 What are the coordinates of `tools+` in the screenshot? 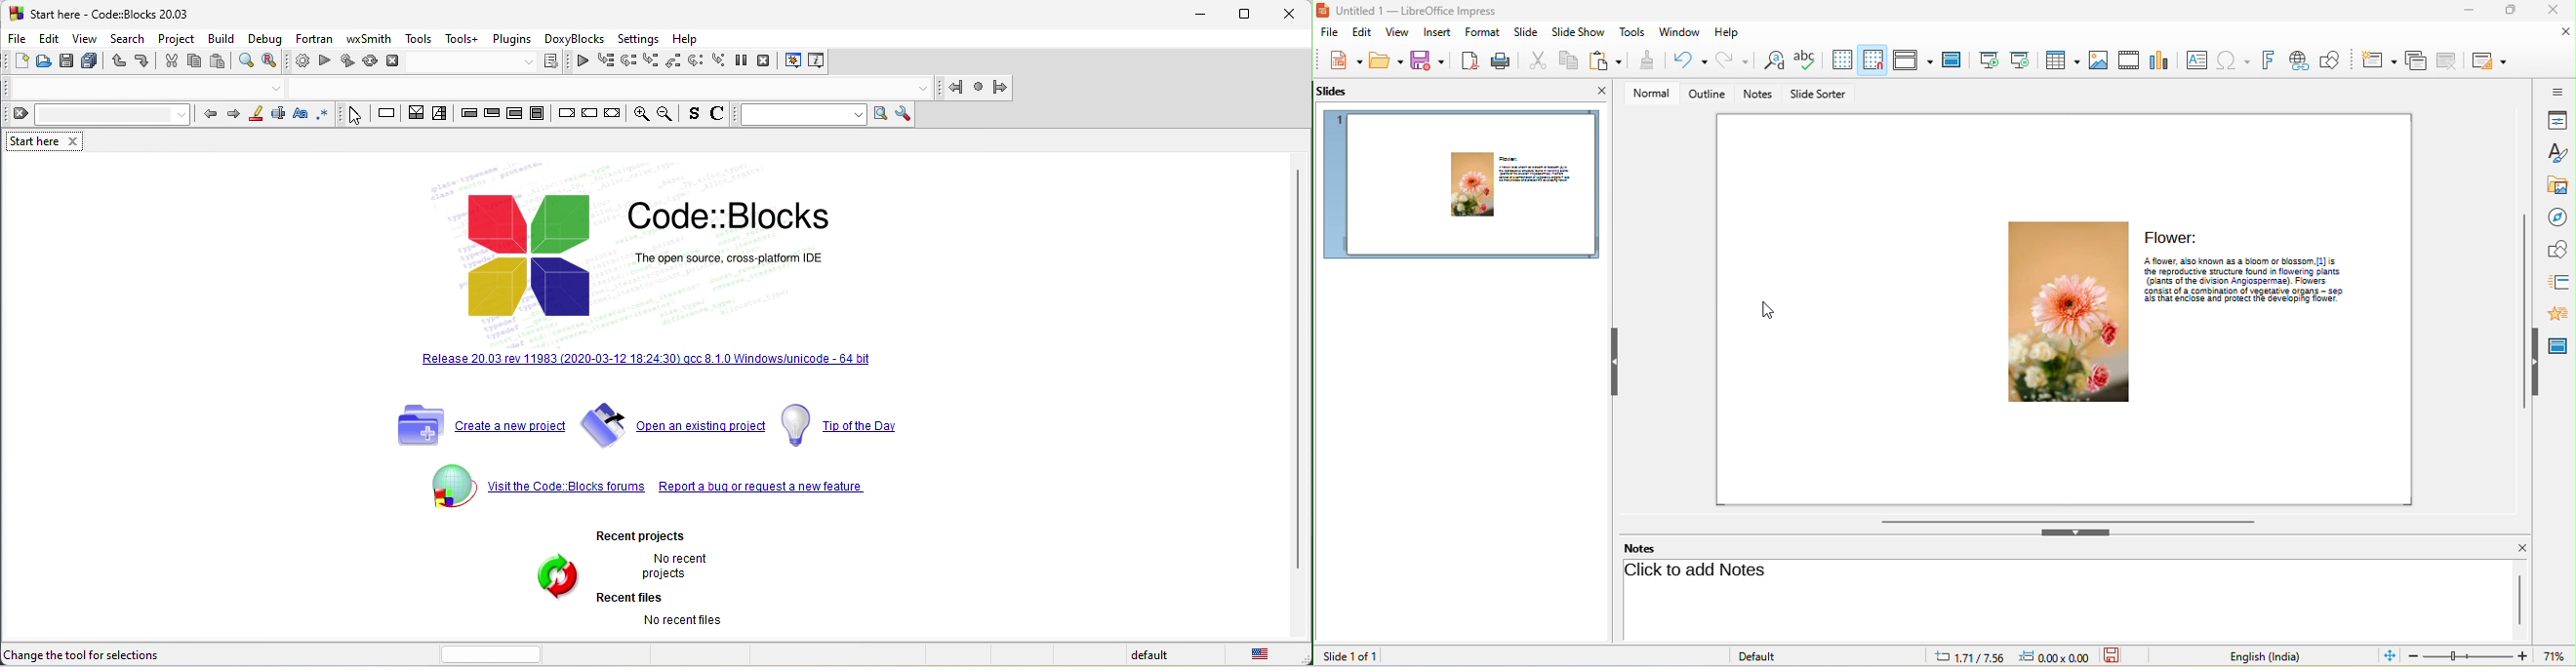 It's located at (467, 38).